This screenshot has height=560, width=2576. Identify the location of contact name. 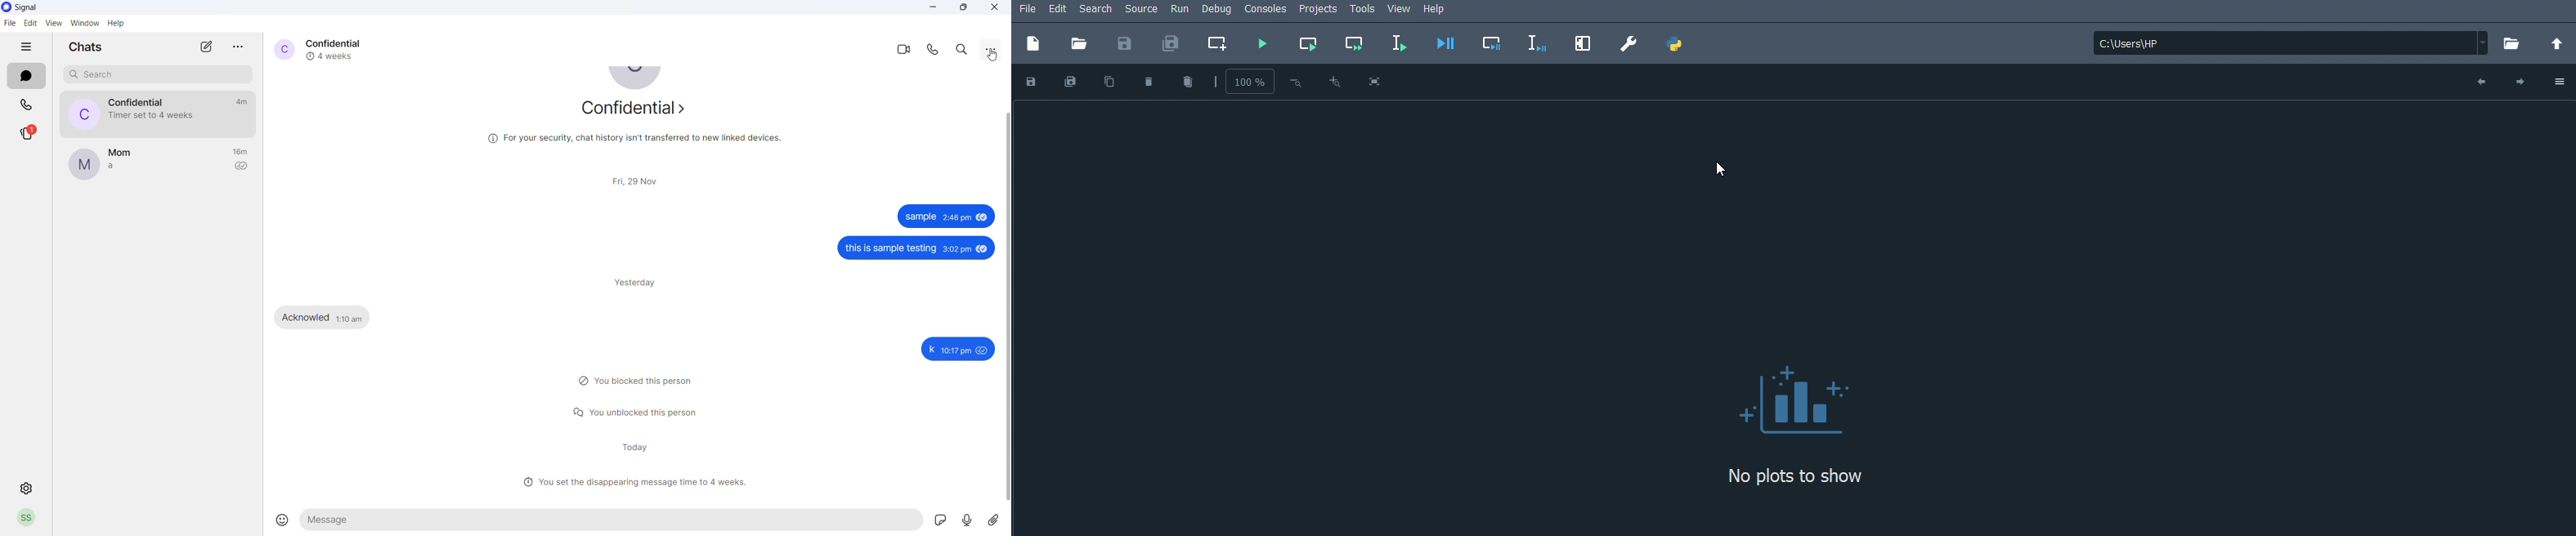
(140, 101).